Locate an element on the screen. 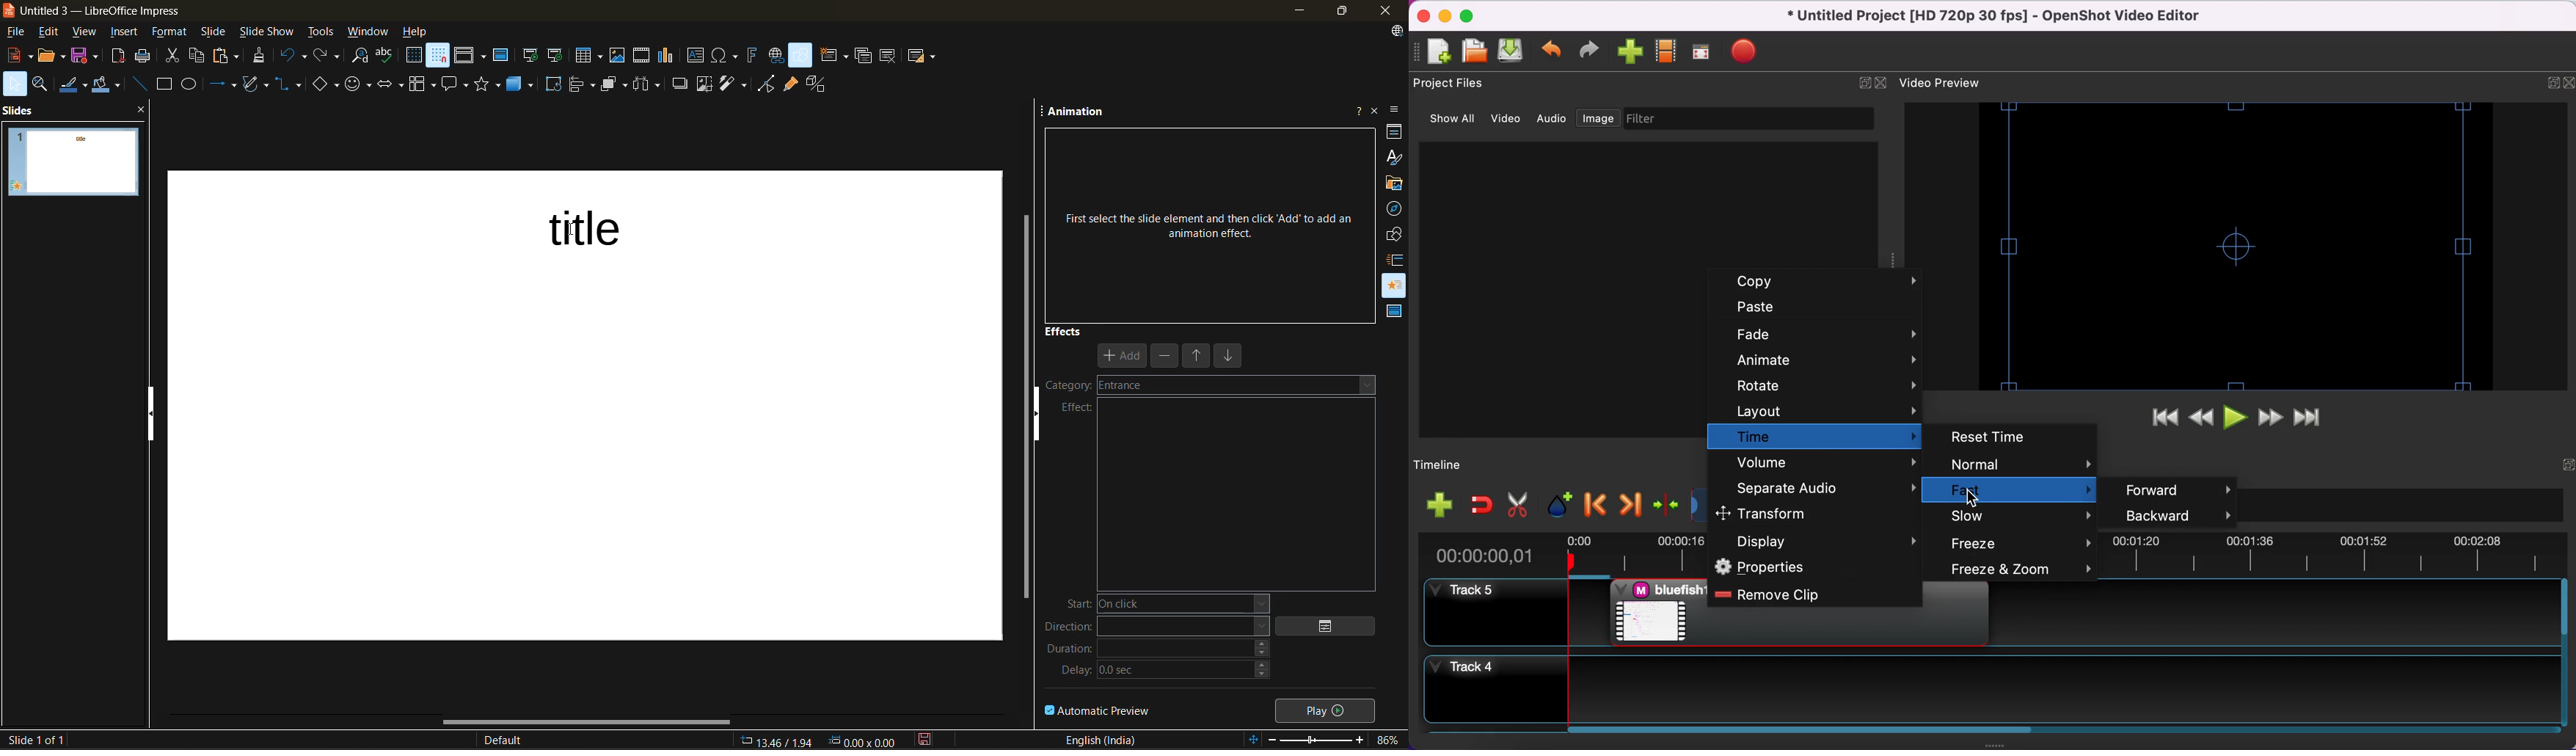 This screenshot has height=756, width=2576. jump to end is located at coordinates (2315, 417).